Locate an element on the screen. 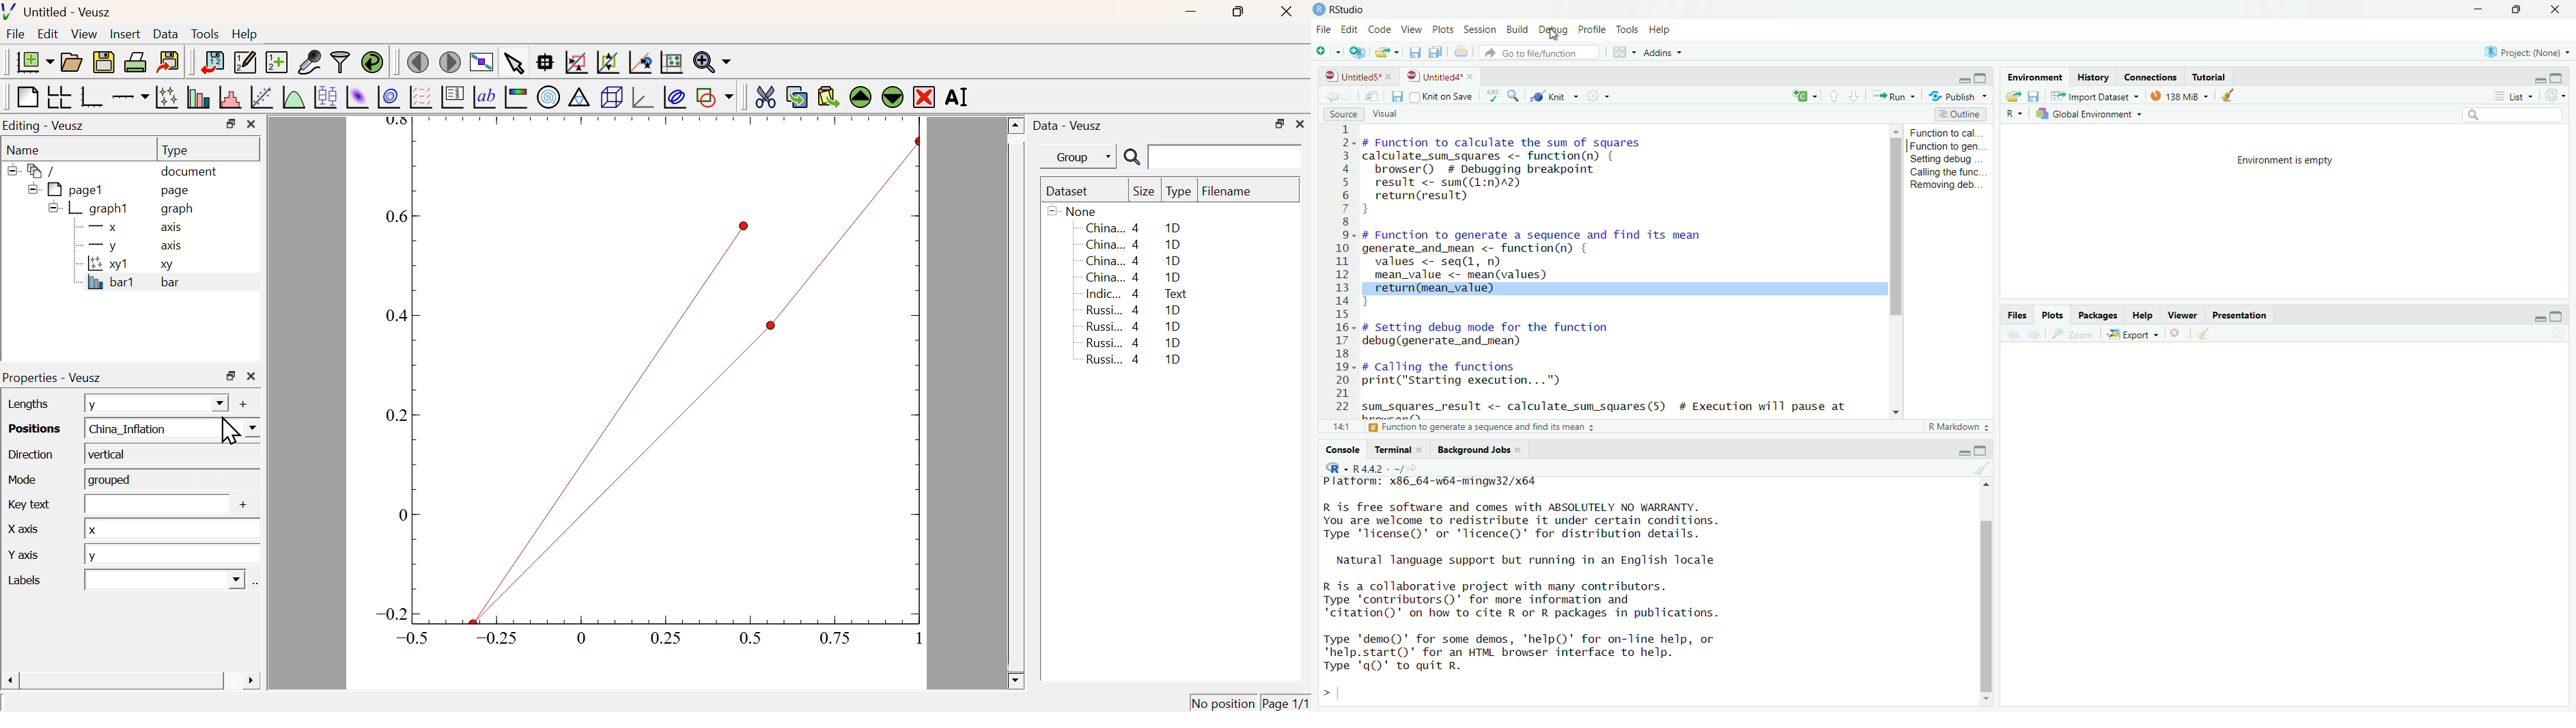 The width and height of the screenshot is (2576, 728). visual is located at coordinates (1388, 115).